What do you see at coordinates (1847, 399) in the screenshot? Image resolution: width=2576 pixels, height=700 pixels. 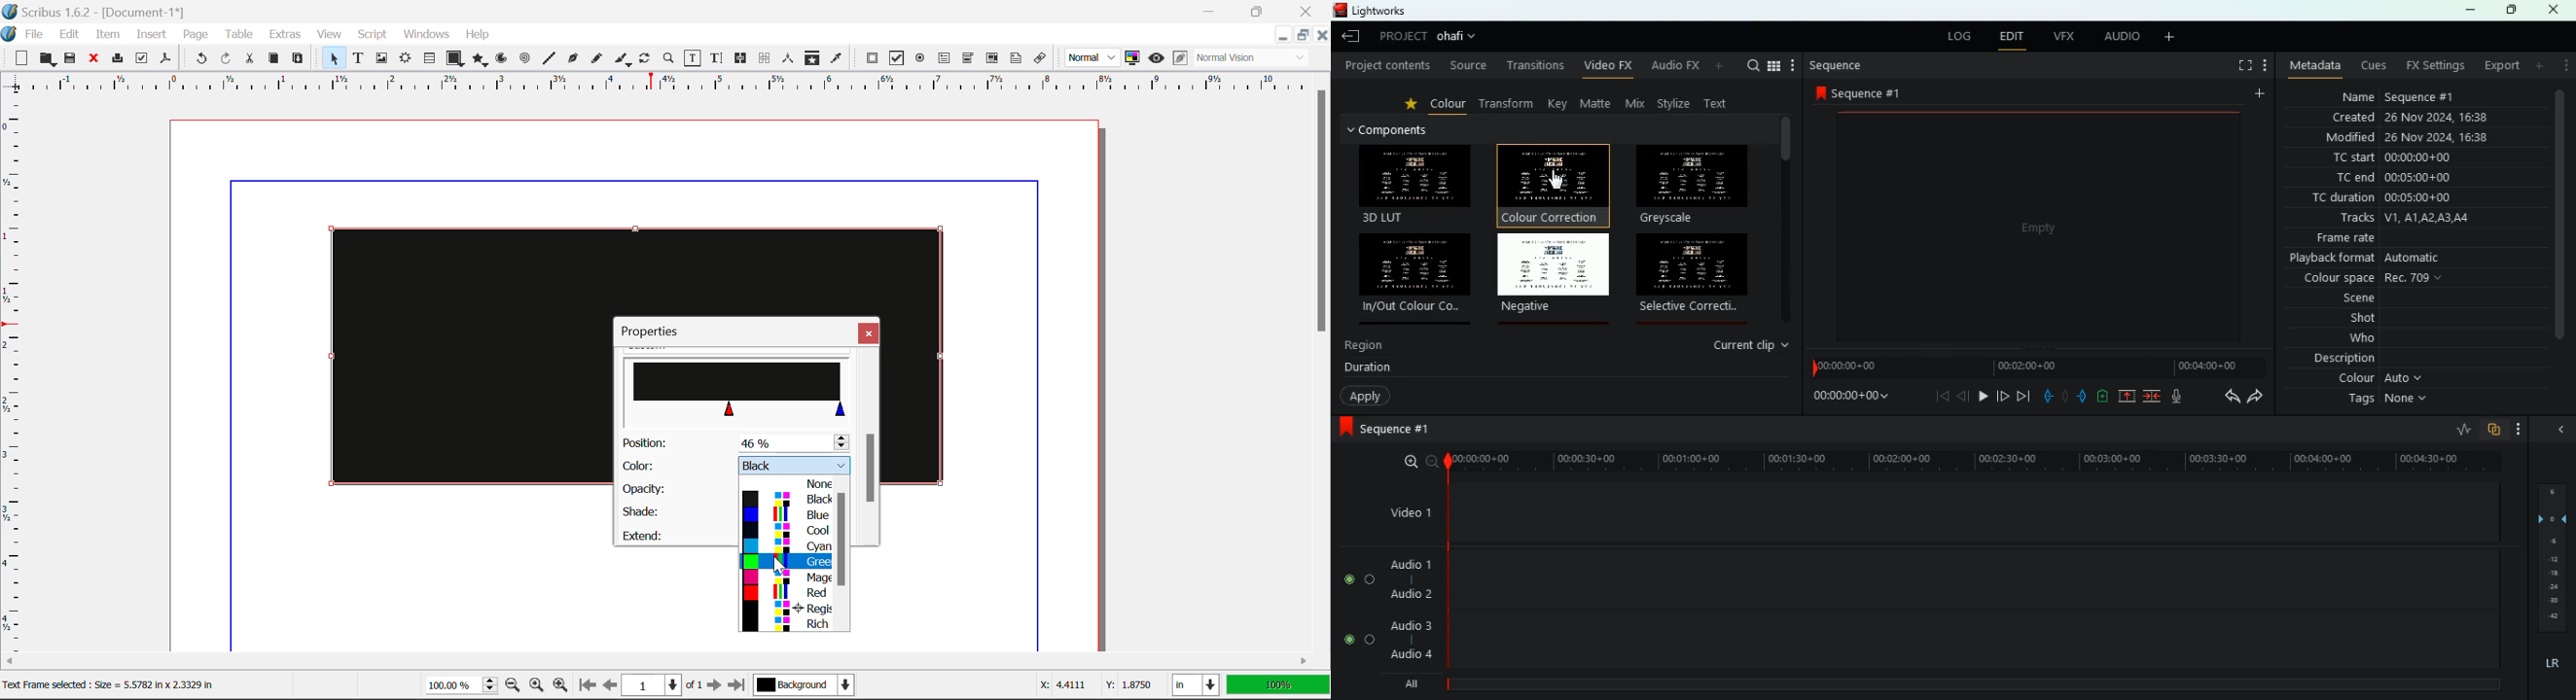 I see `time` at bounding box center [1847, 399].